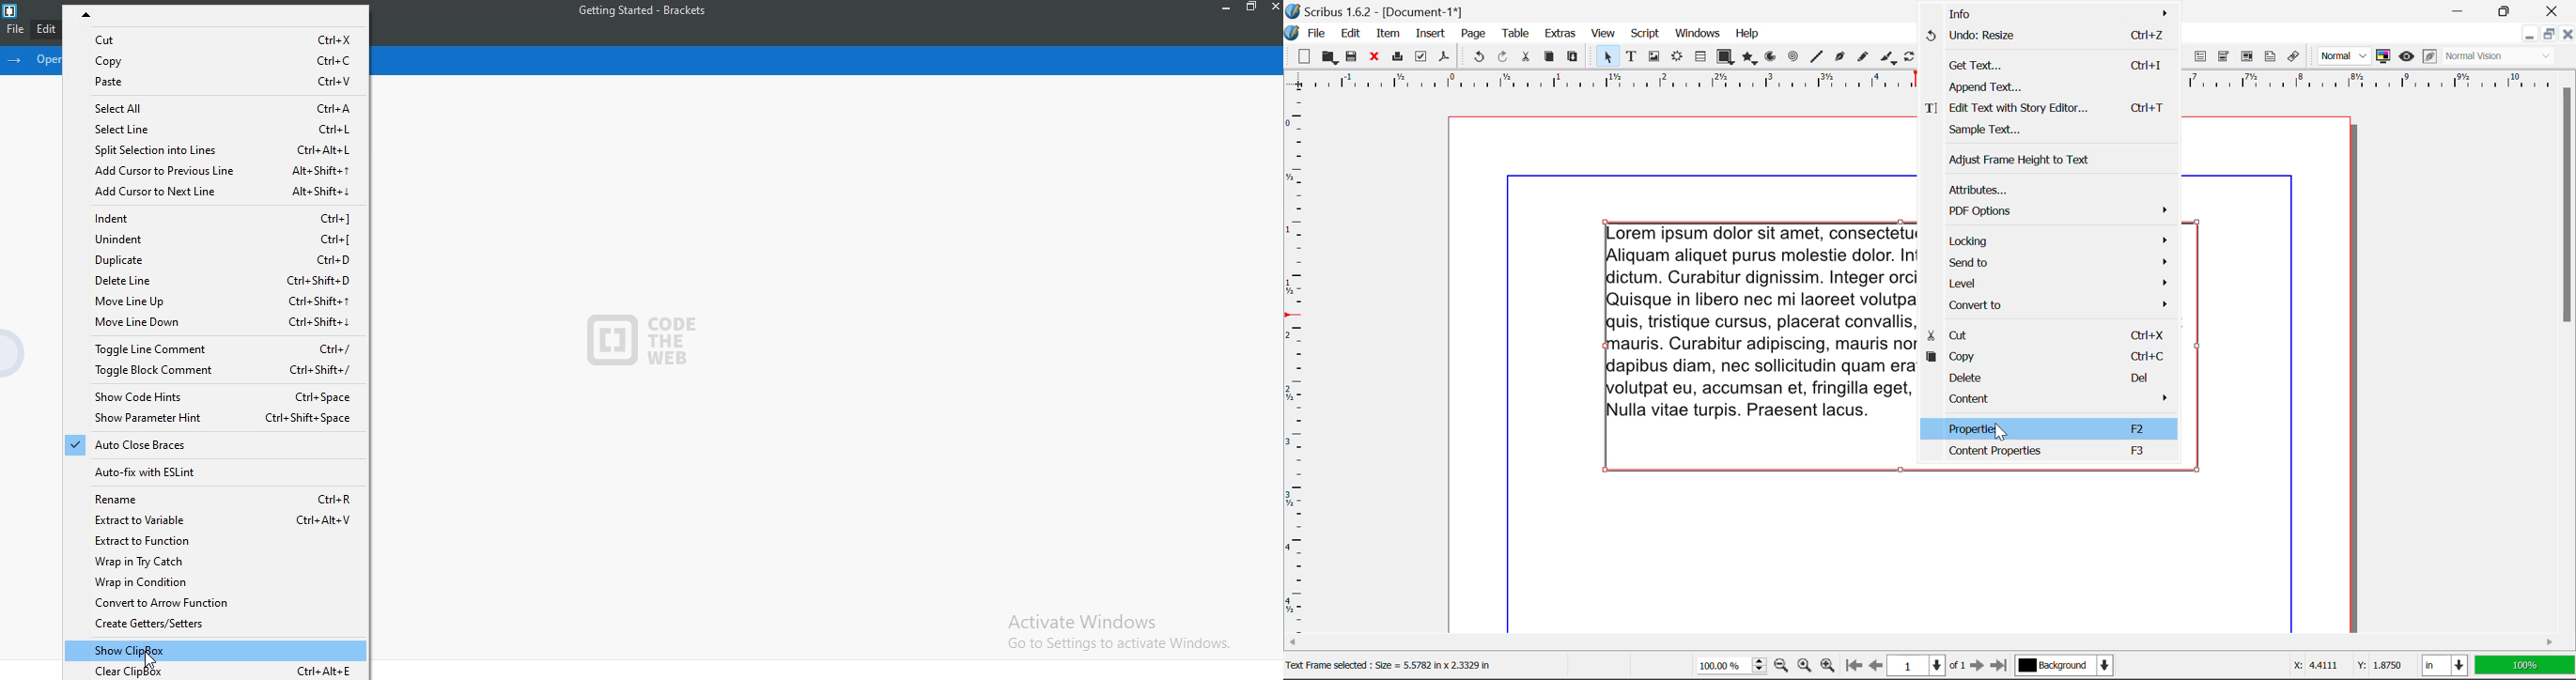 The width and height of the screenshot is (2576, 700). What do you see at coordinates (2528, 34) in the screenshot?
I see `Restore Down` at bounding box center [2528, 34].